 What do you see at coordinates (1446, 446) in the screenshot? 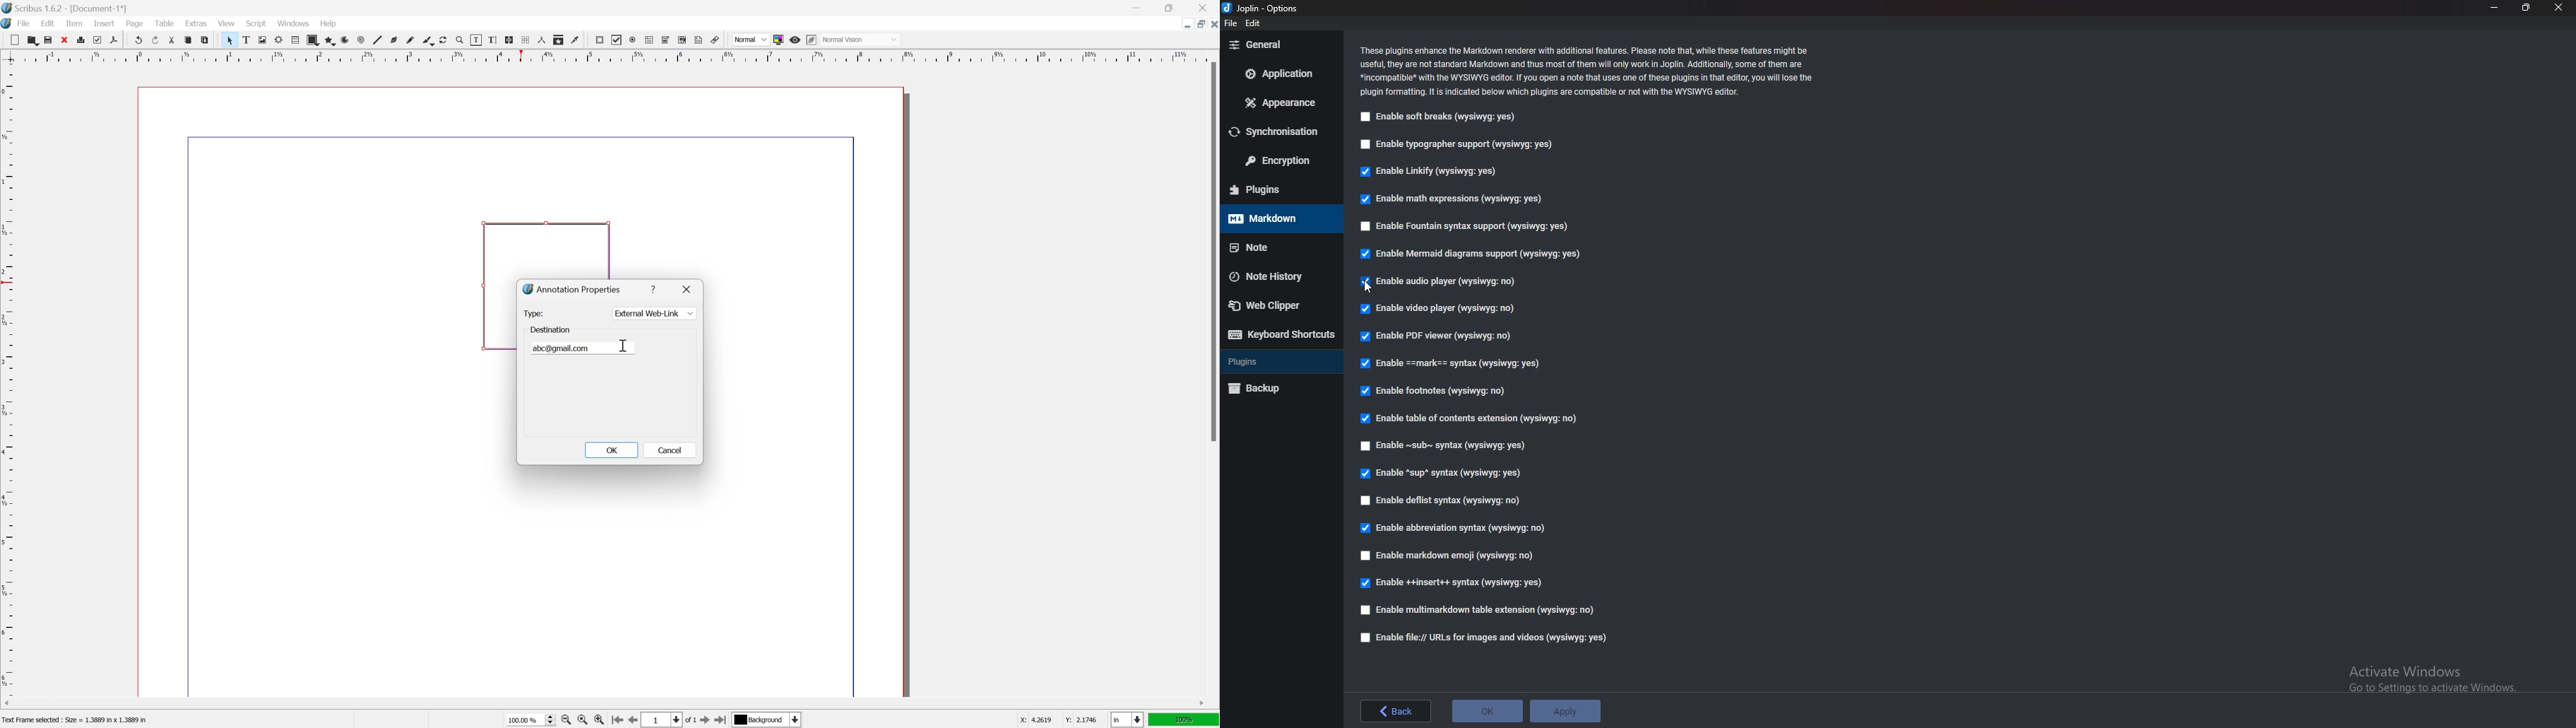
I see `Enable Sub syntax` at bounding box center [1446, 446].